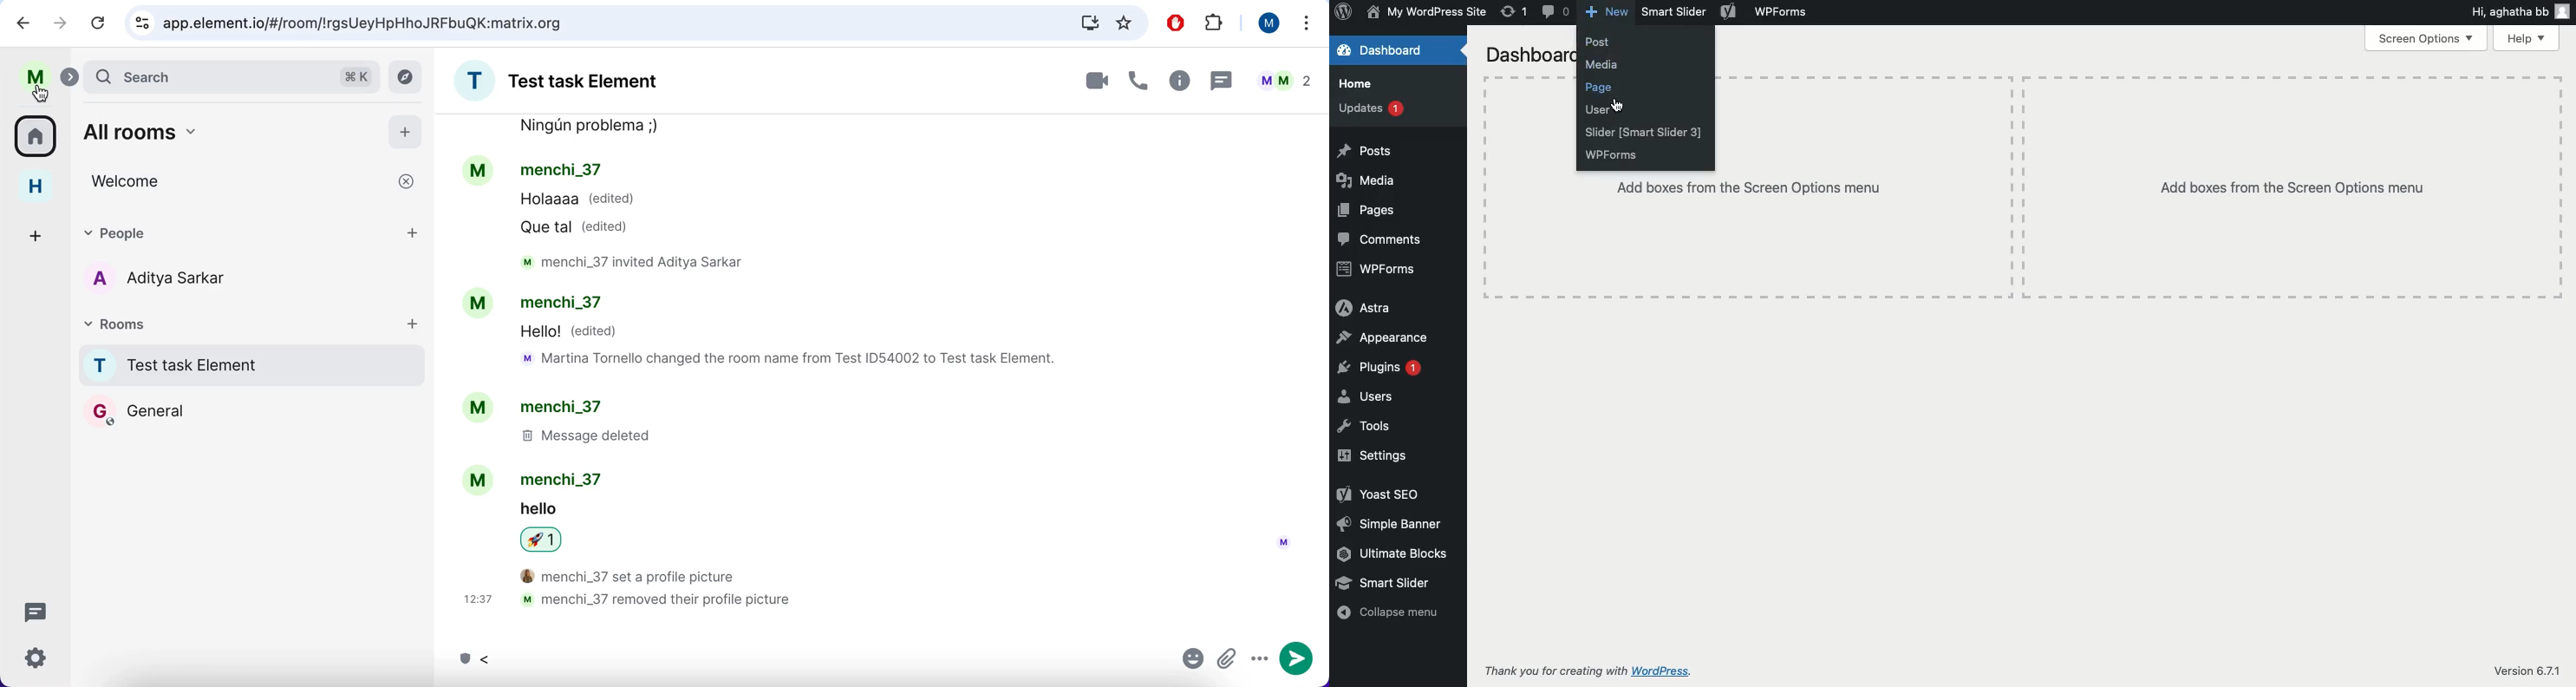 The width and height of the screenshot is (2576, 700). I want to click on google search, so click(231, 78).